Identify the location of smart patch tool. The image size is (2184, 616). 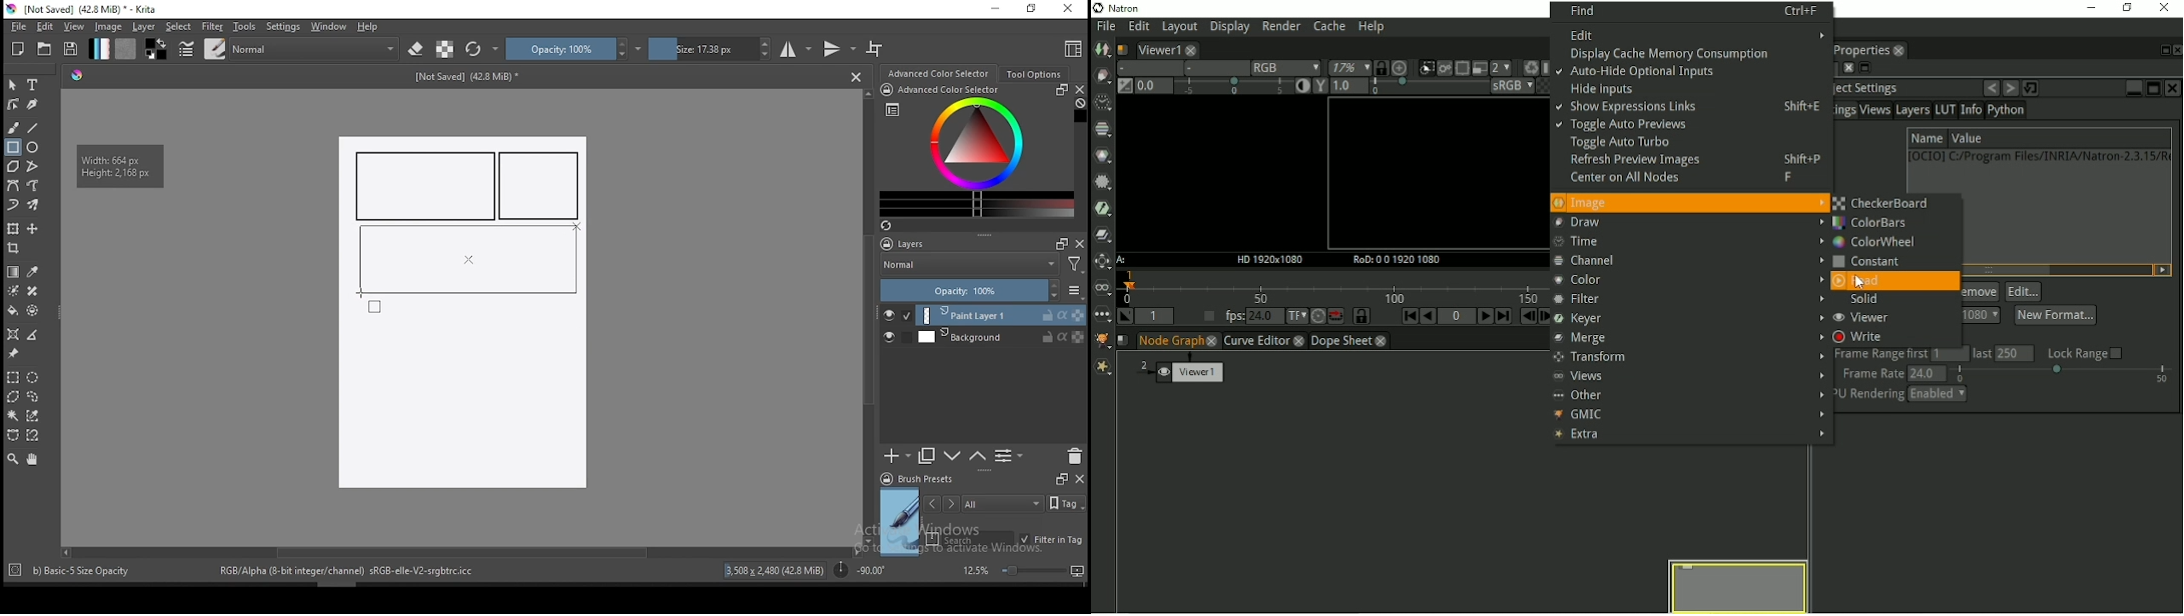
(32, 291).